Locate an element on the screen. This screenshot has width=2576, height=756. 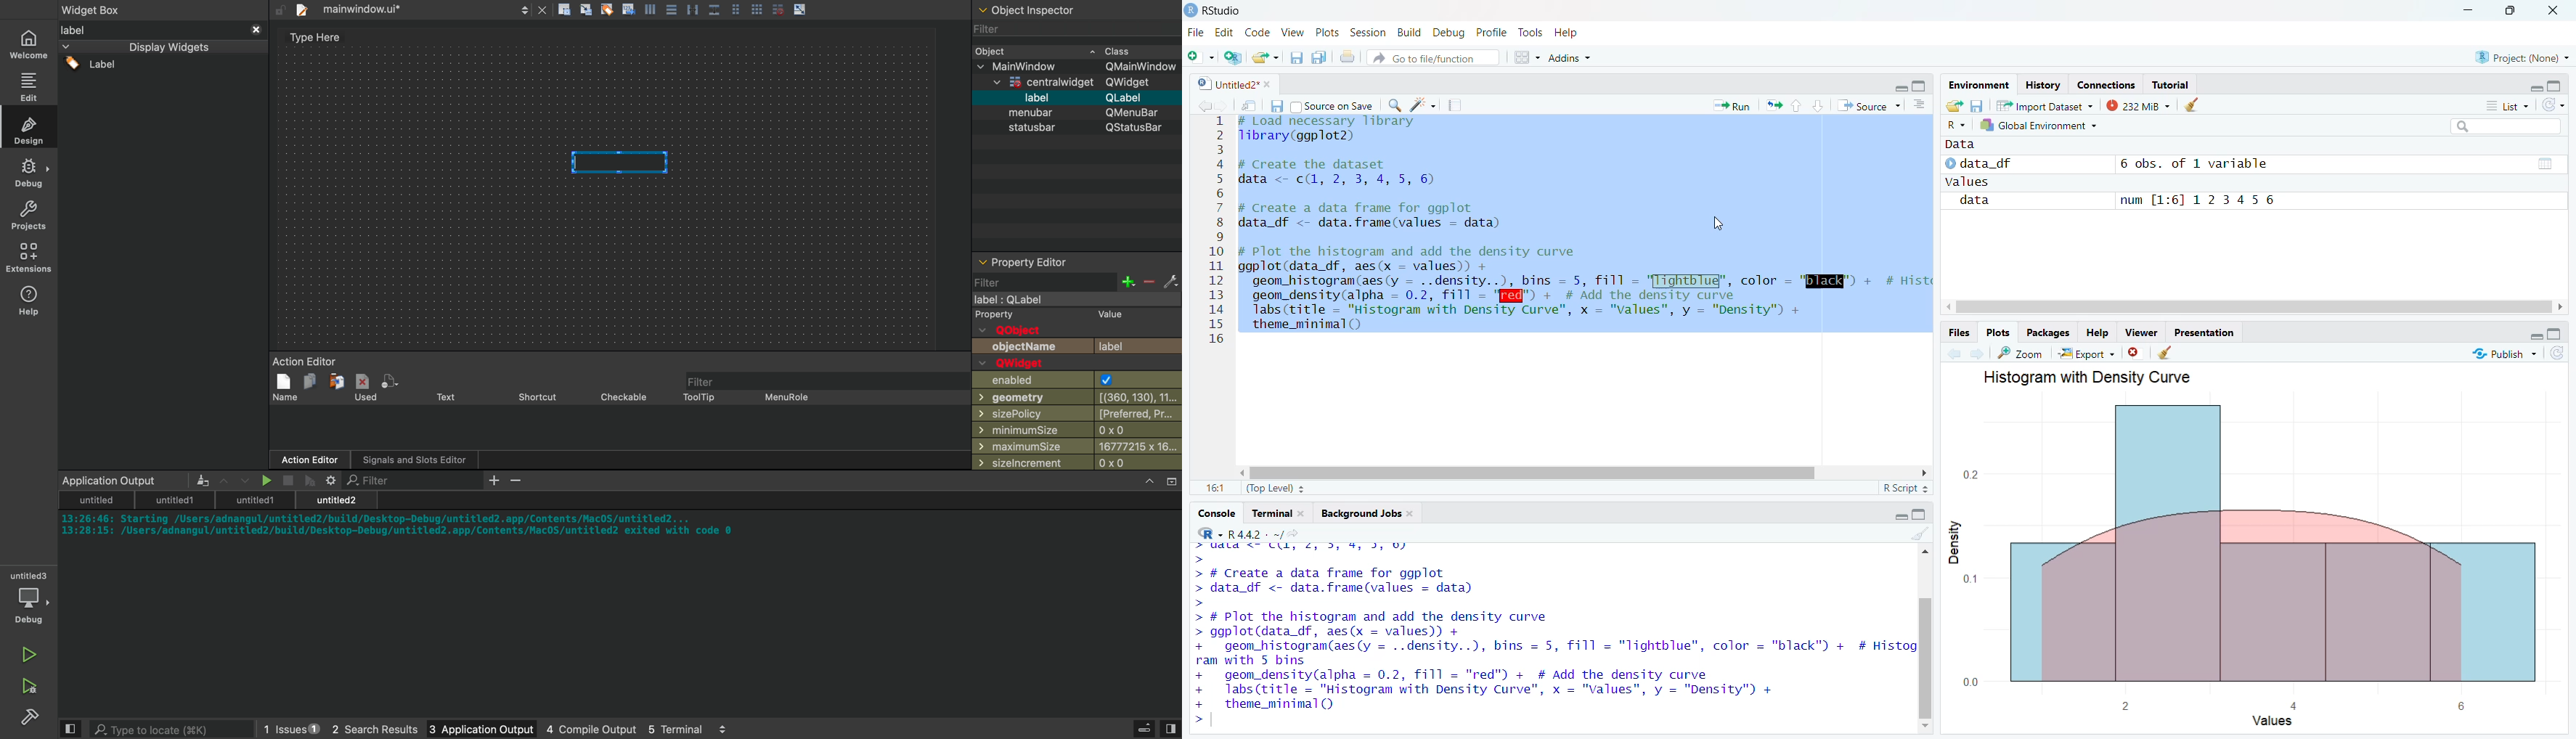
minimize is located at coordinates (2538, 86).